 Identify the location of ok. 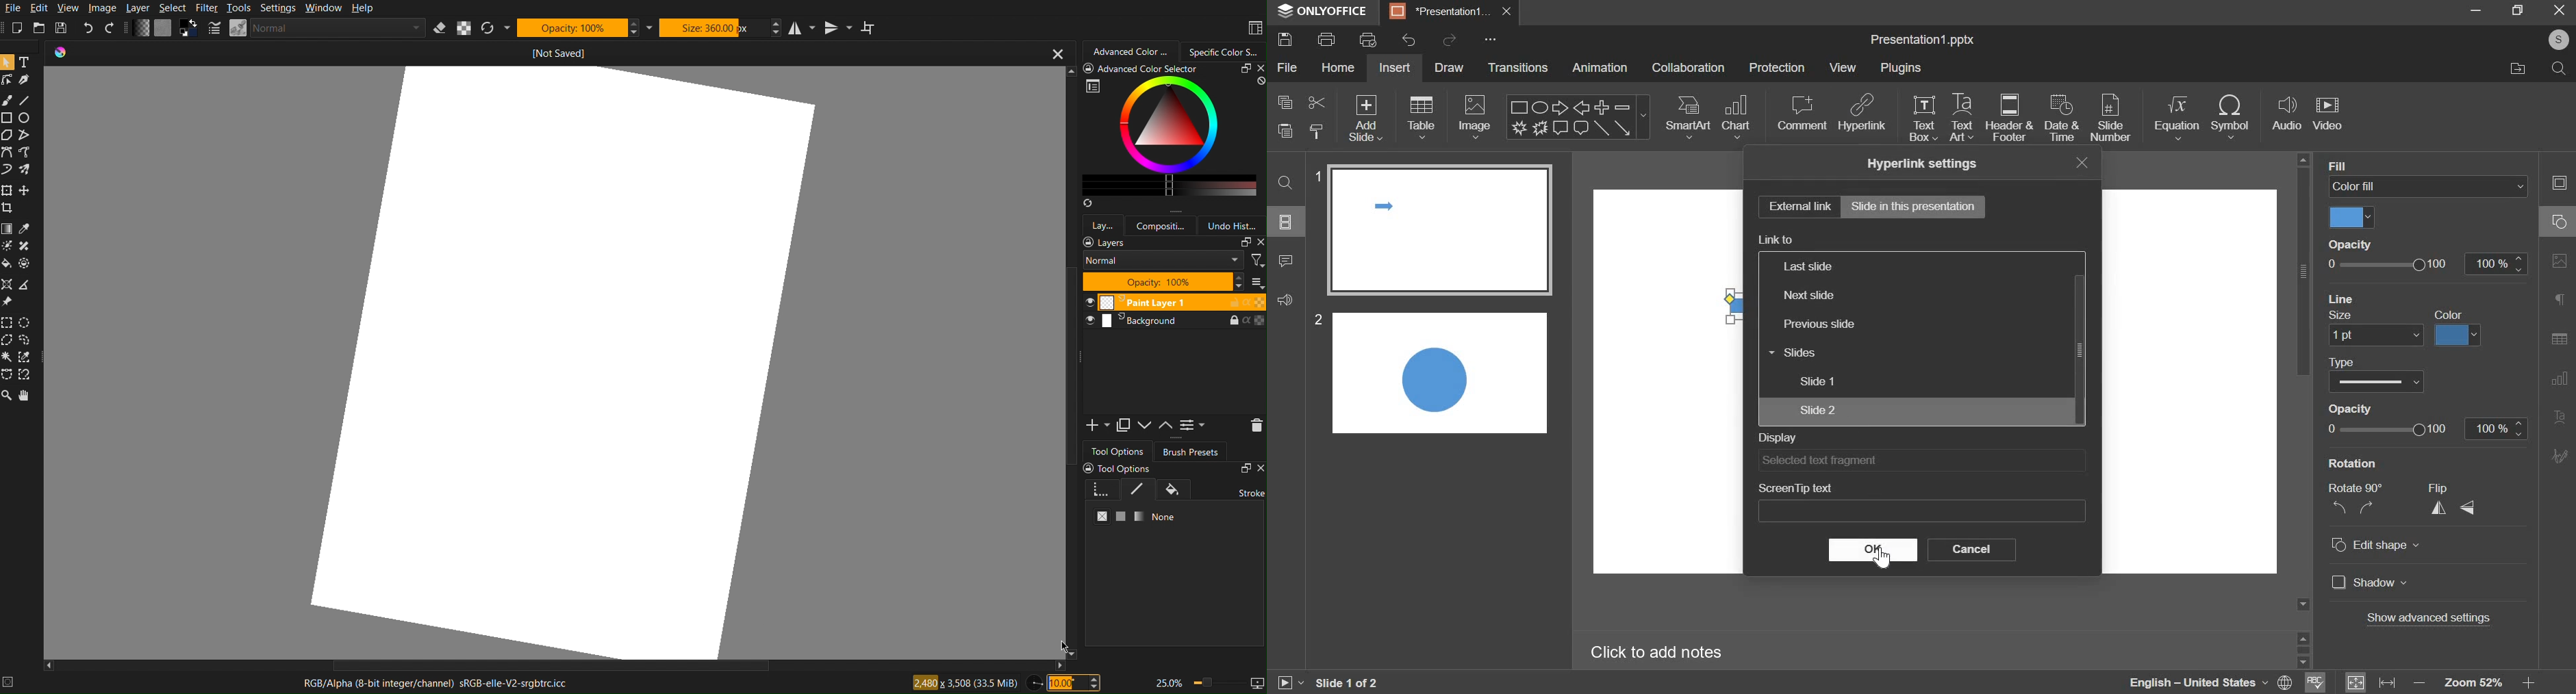
(1871, 549).